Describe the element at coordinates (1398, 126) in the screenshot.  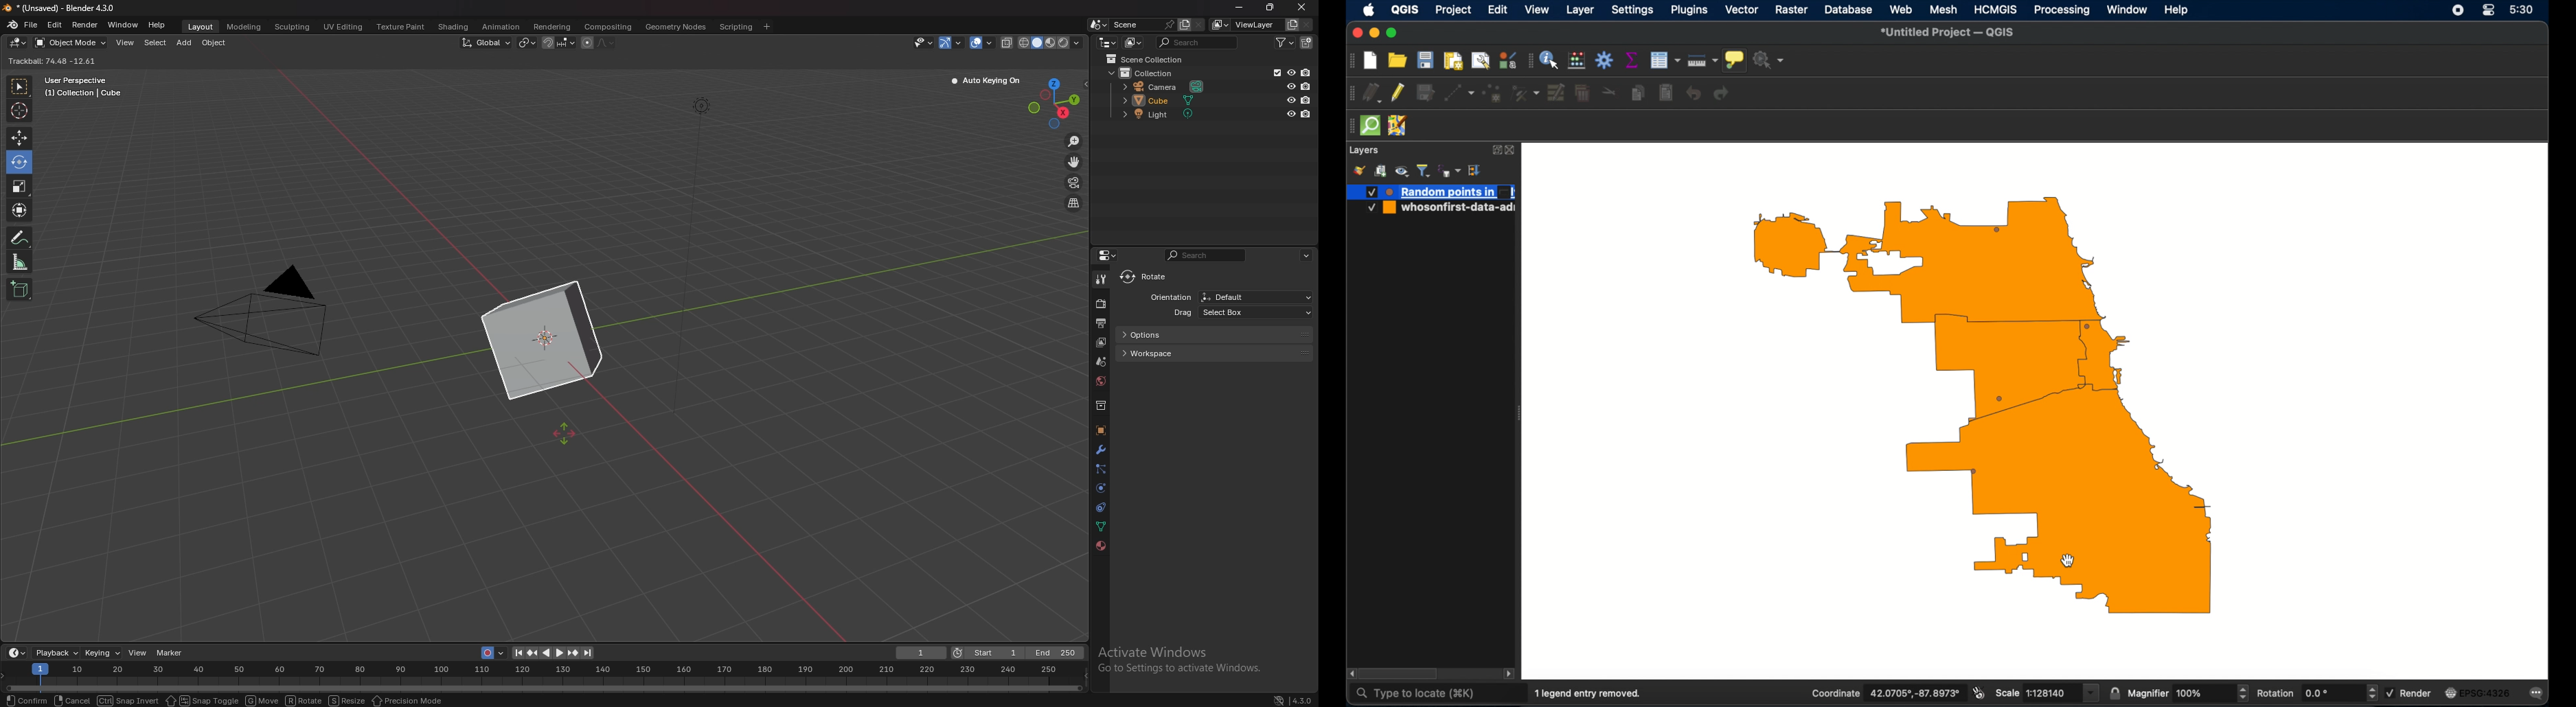
I see `jsom  remote` at that location.